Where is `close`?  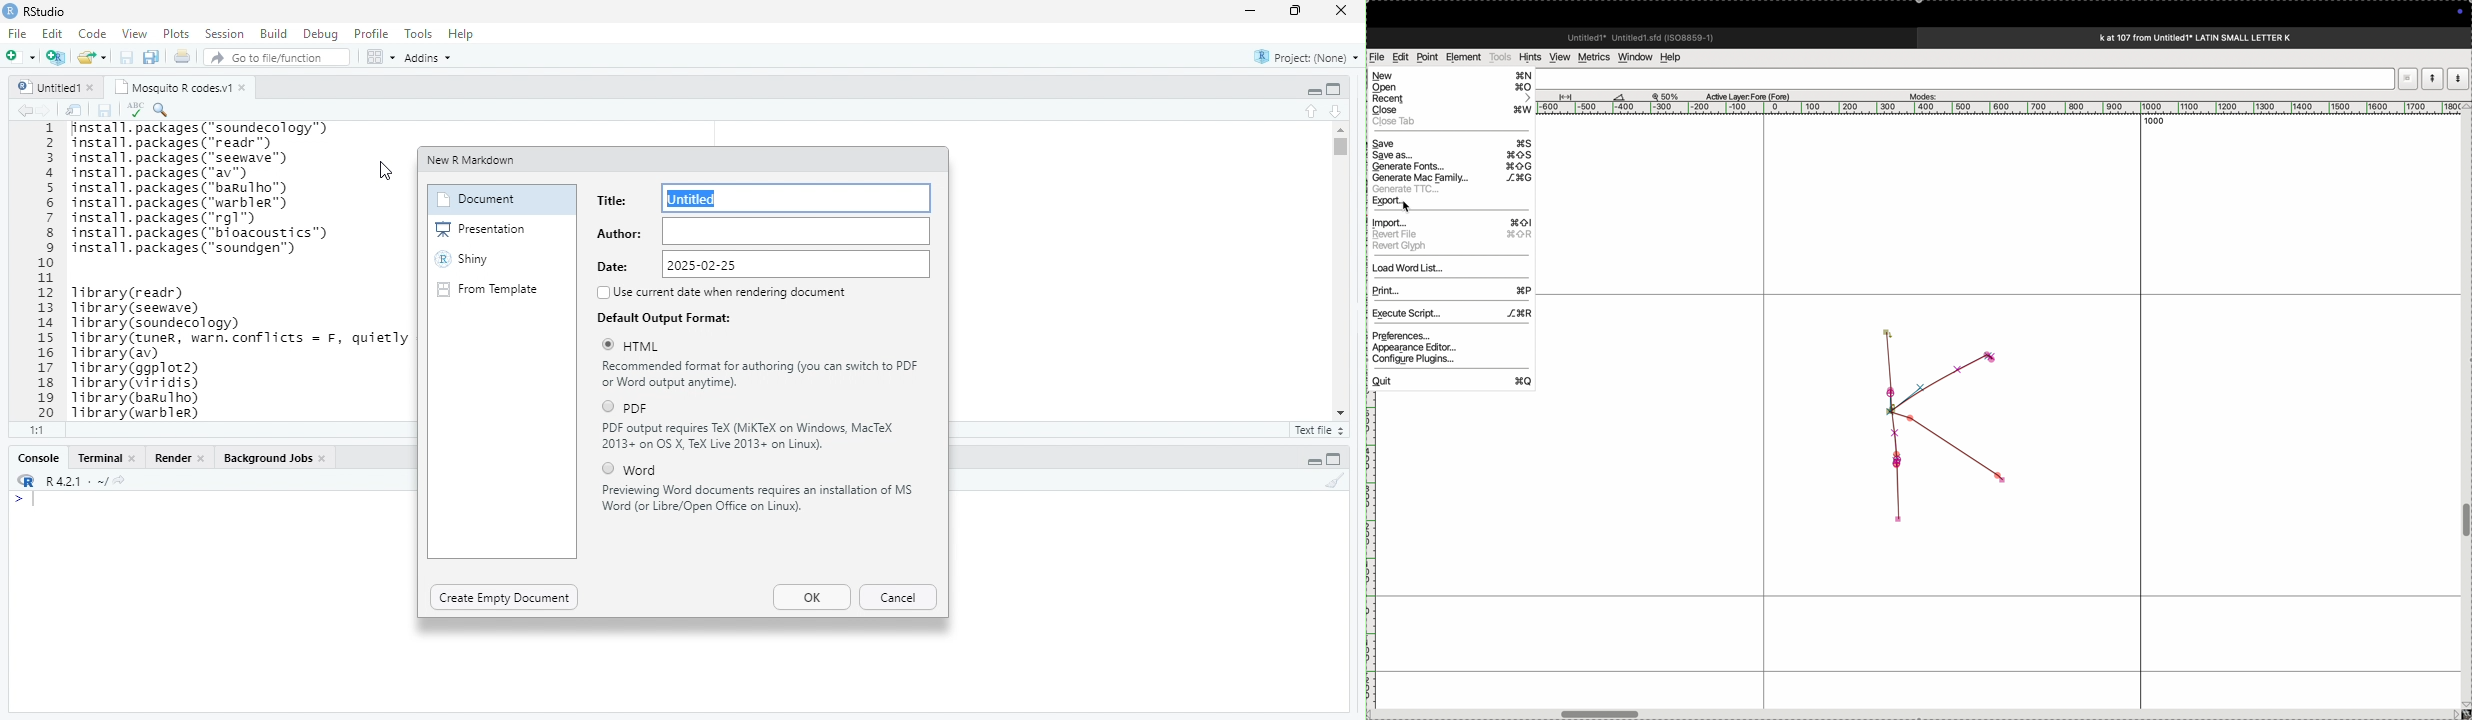 close is located at coordinates (133, 458).